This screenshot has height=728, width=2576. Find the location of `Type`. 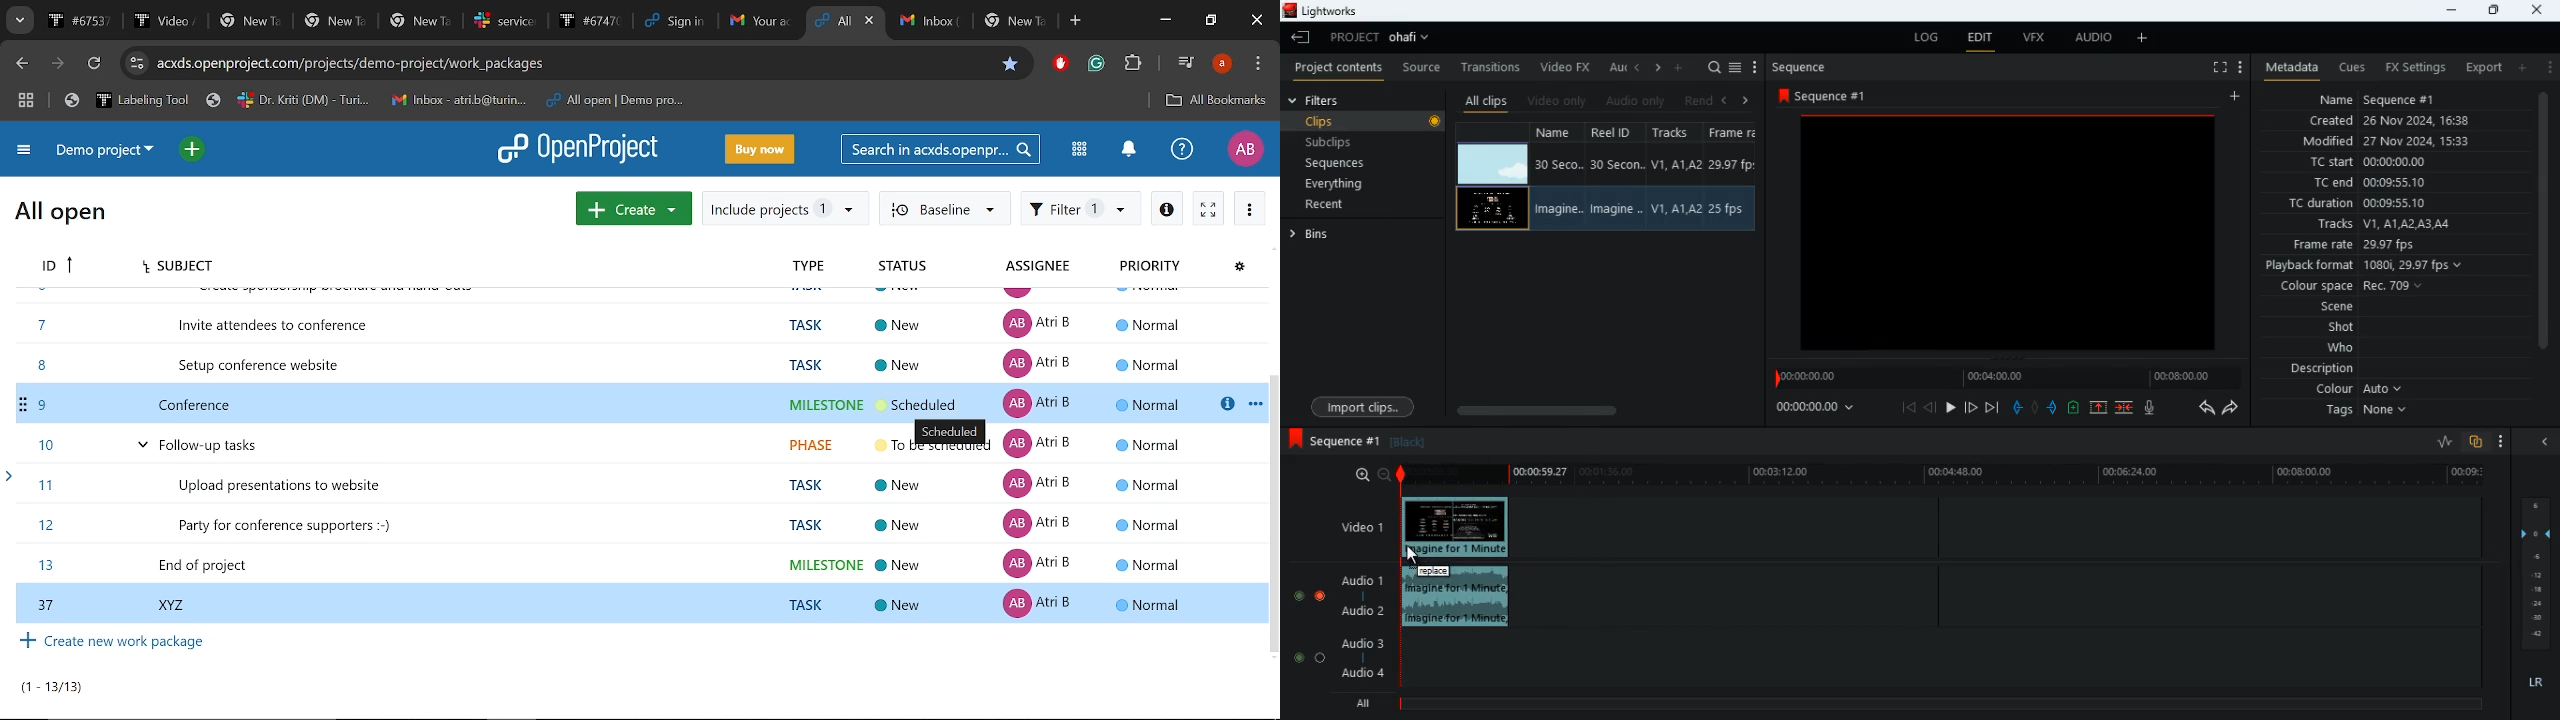

Type is located at coordinates (810, 268).